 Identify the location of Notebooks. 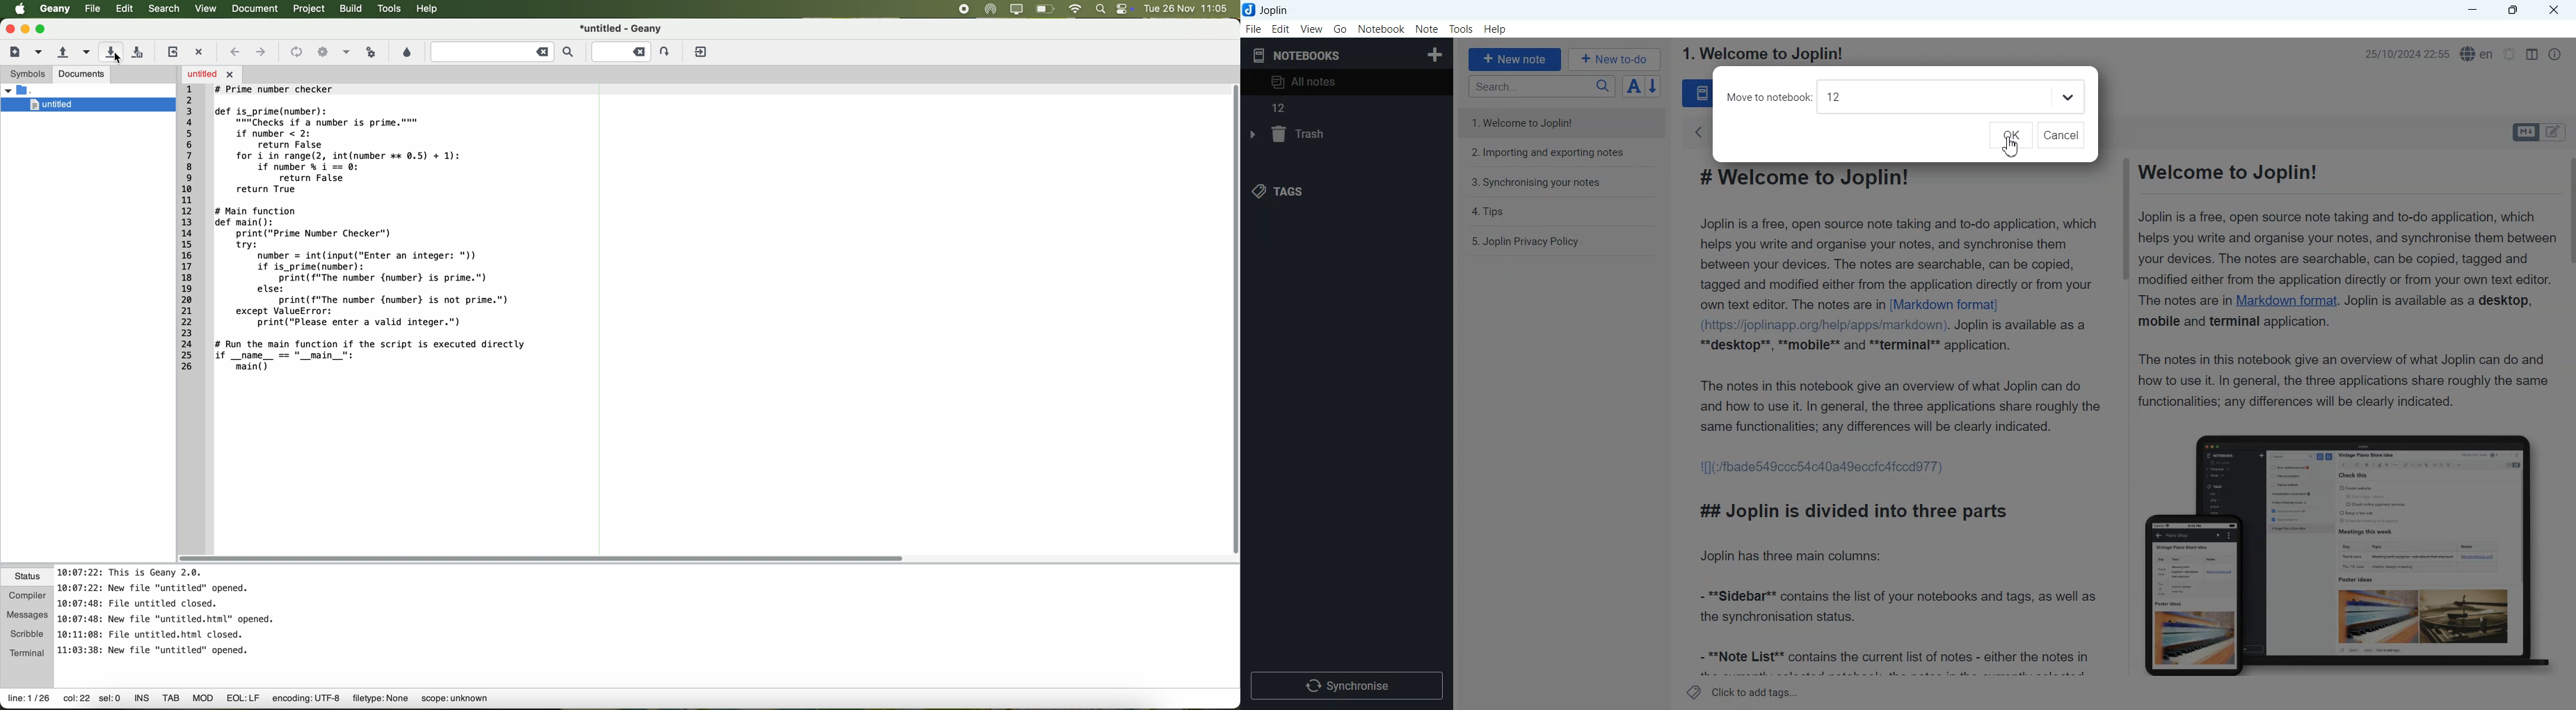
(1297, 56).